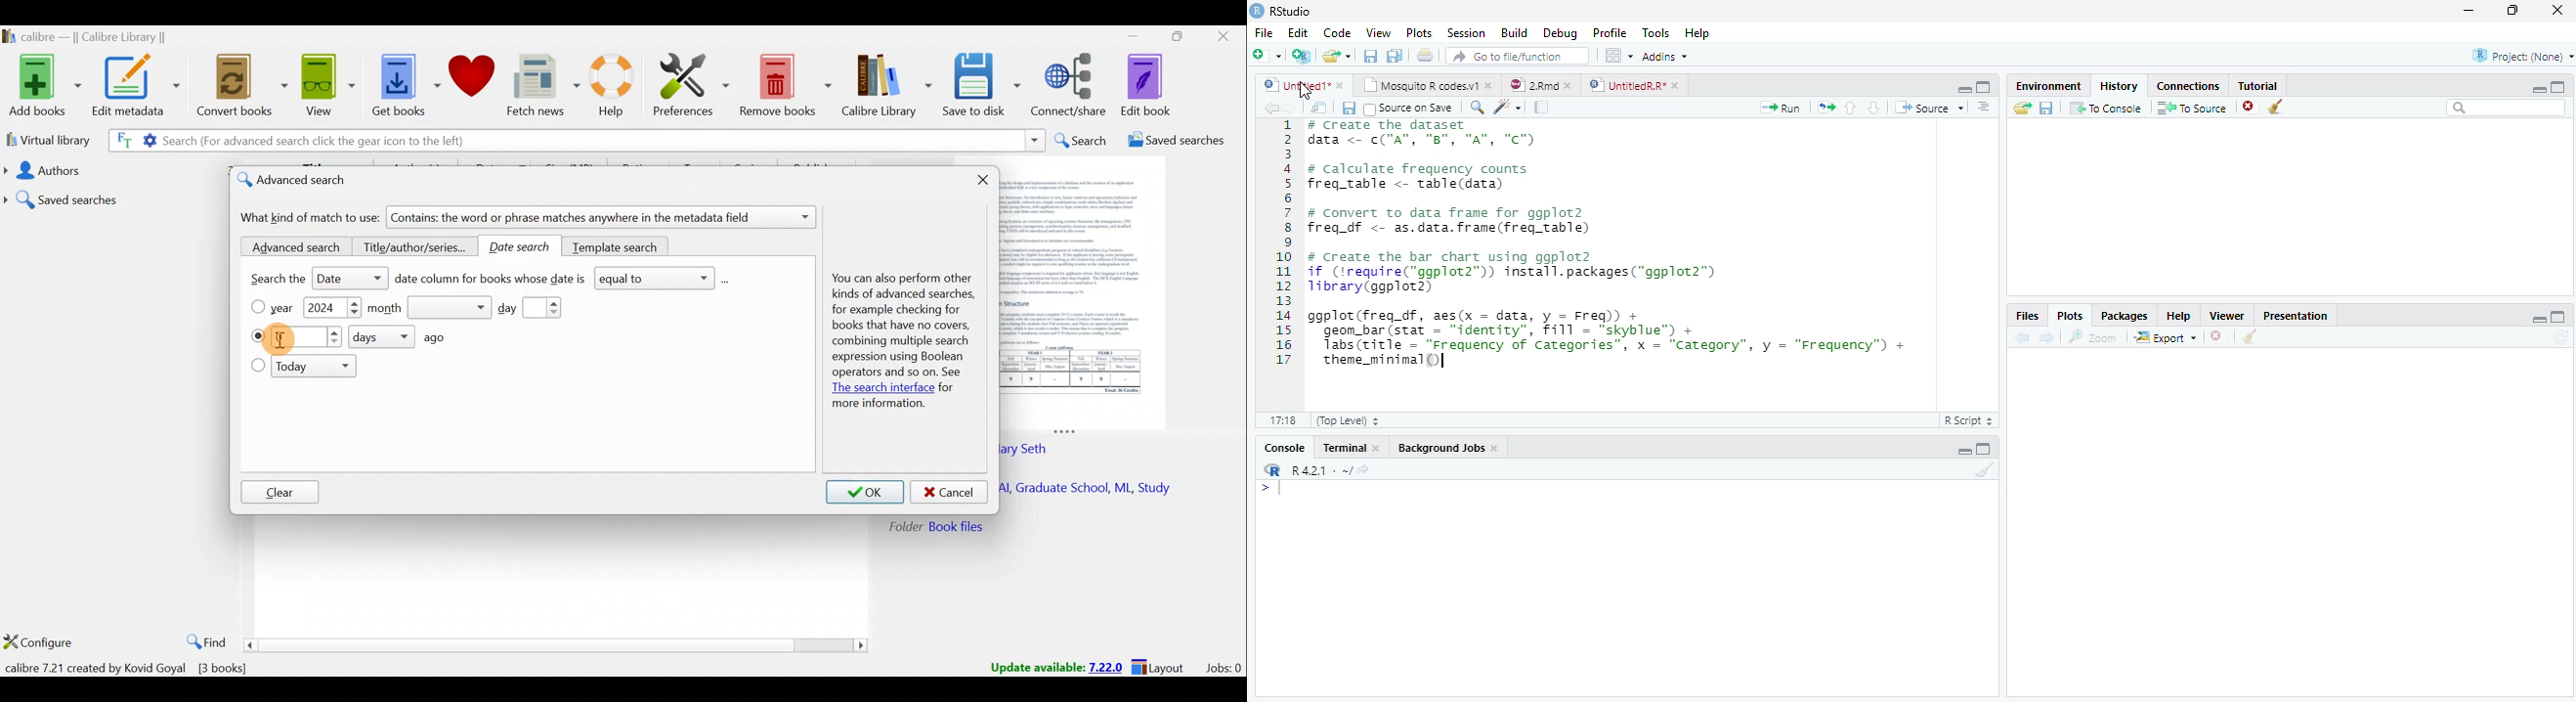  I want to click on Maximize, so click(2514, 13).